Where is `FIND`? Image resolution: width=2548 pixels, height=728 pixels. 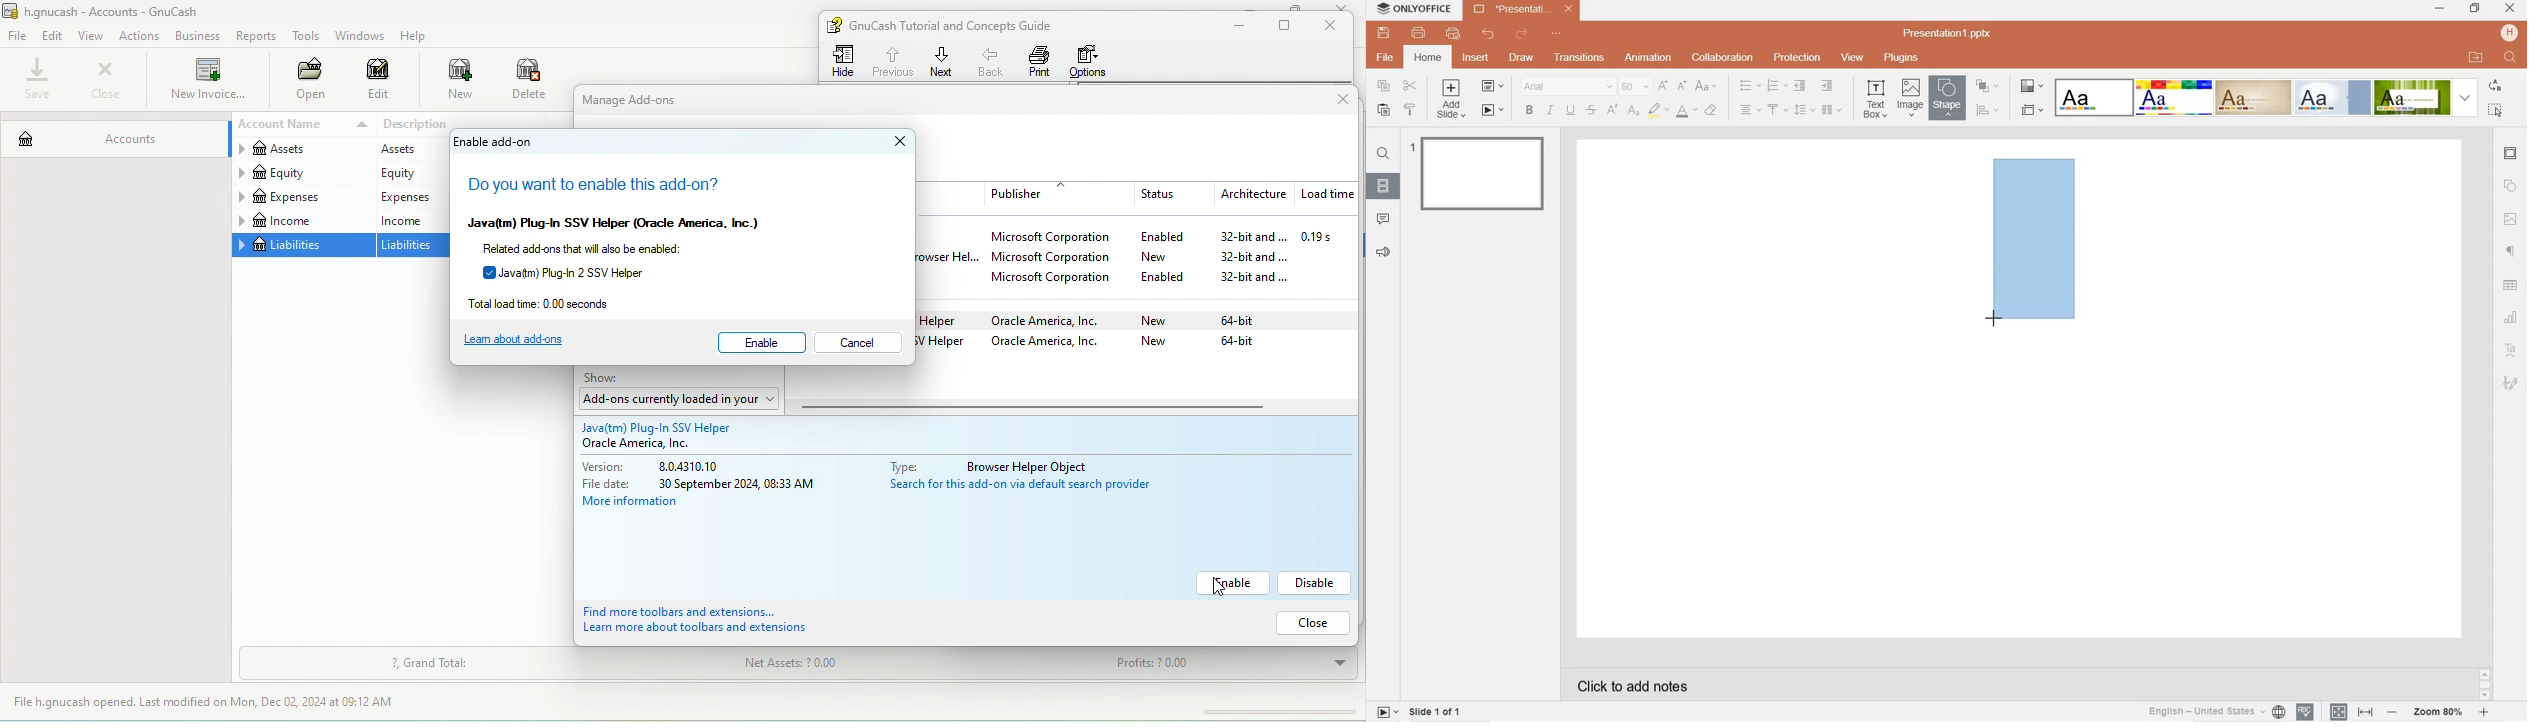 FIND is located at coordinates (2512, 58).